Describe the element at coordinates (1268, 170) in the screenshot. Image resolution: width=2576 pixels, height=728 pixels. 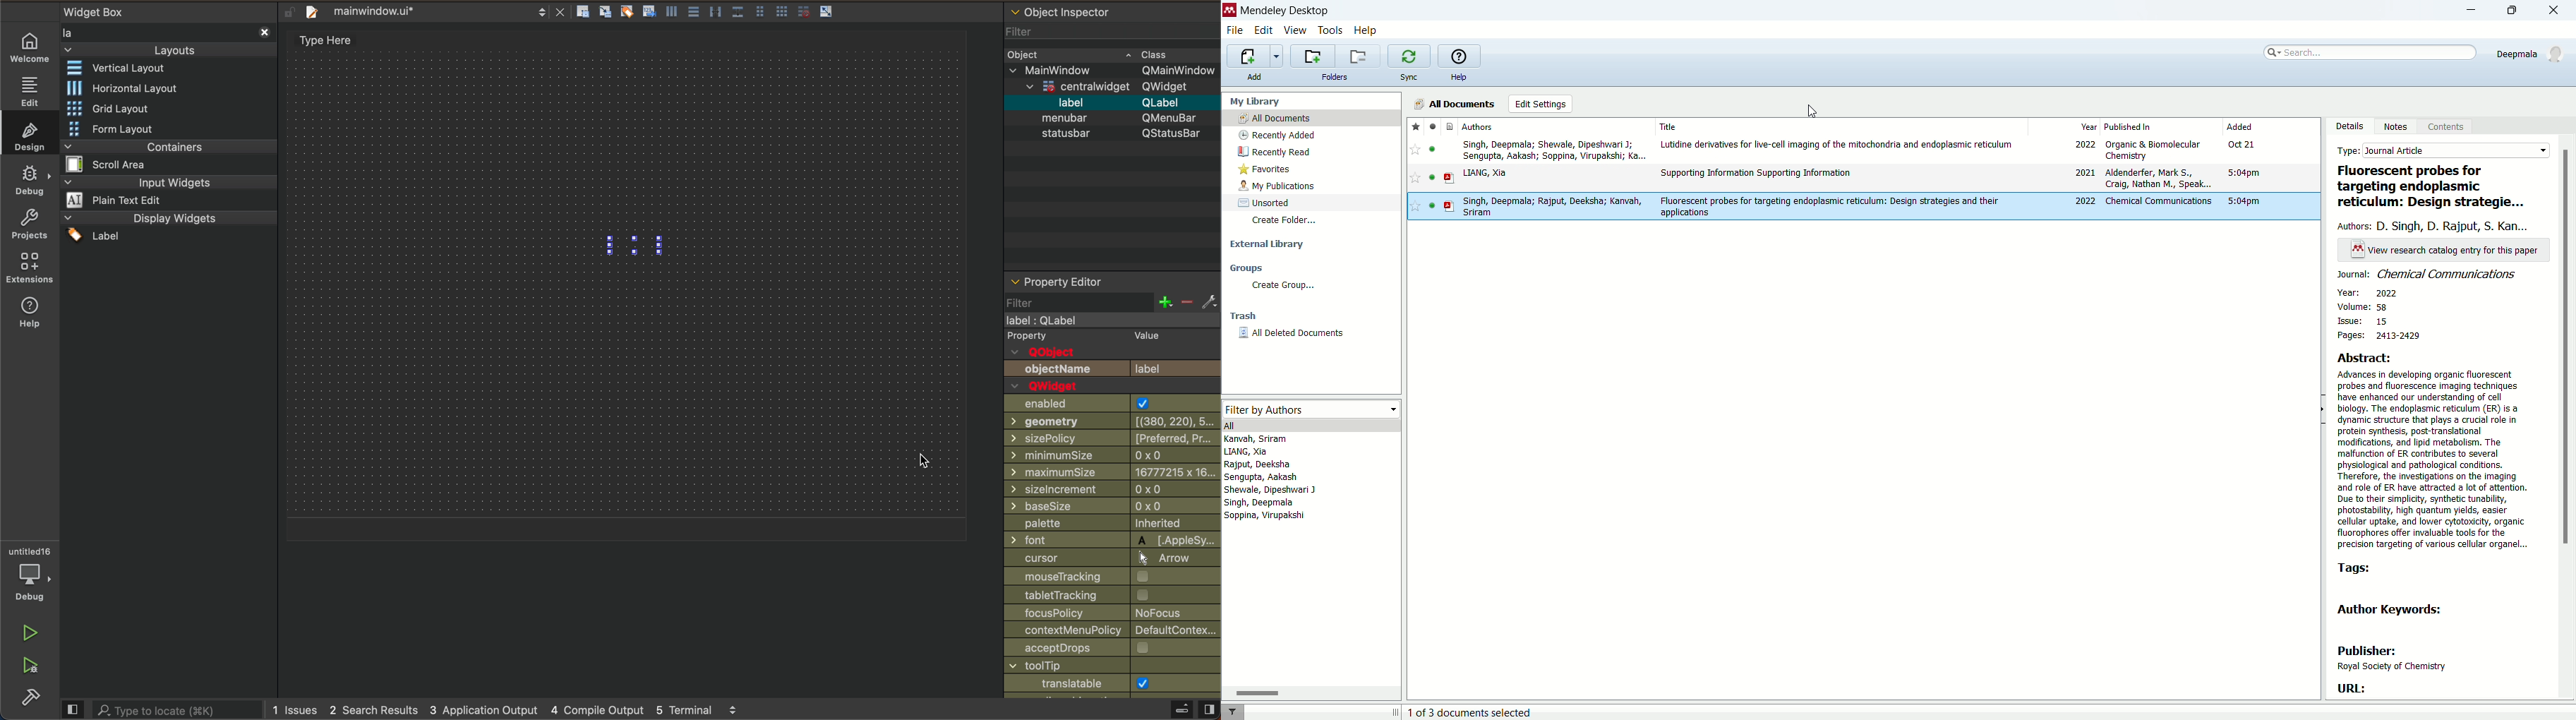
I see `favorites` at that location.